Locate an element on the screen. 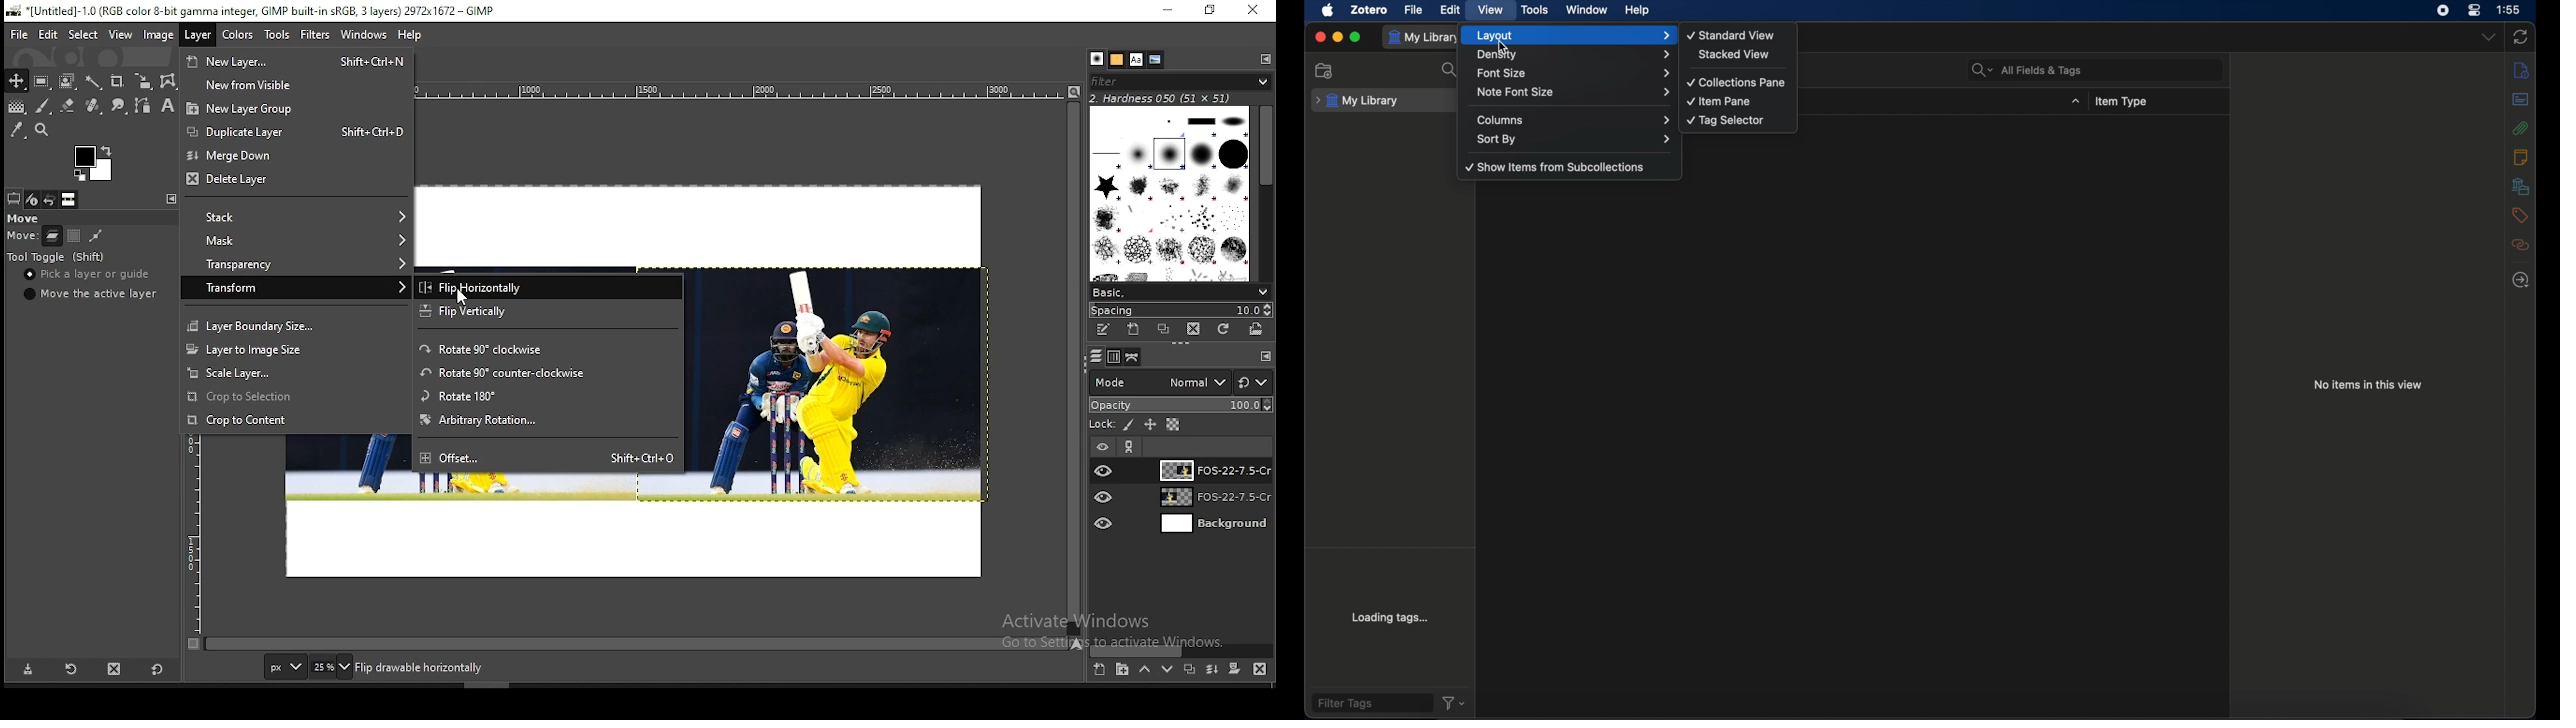 The image size is (2576, 728). filter tags is located at coordinates (1345, 704).